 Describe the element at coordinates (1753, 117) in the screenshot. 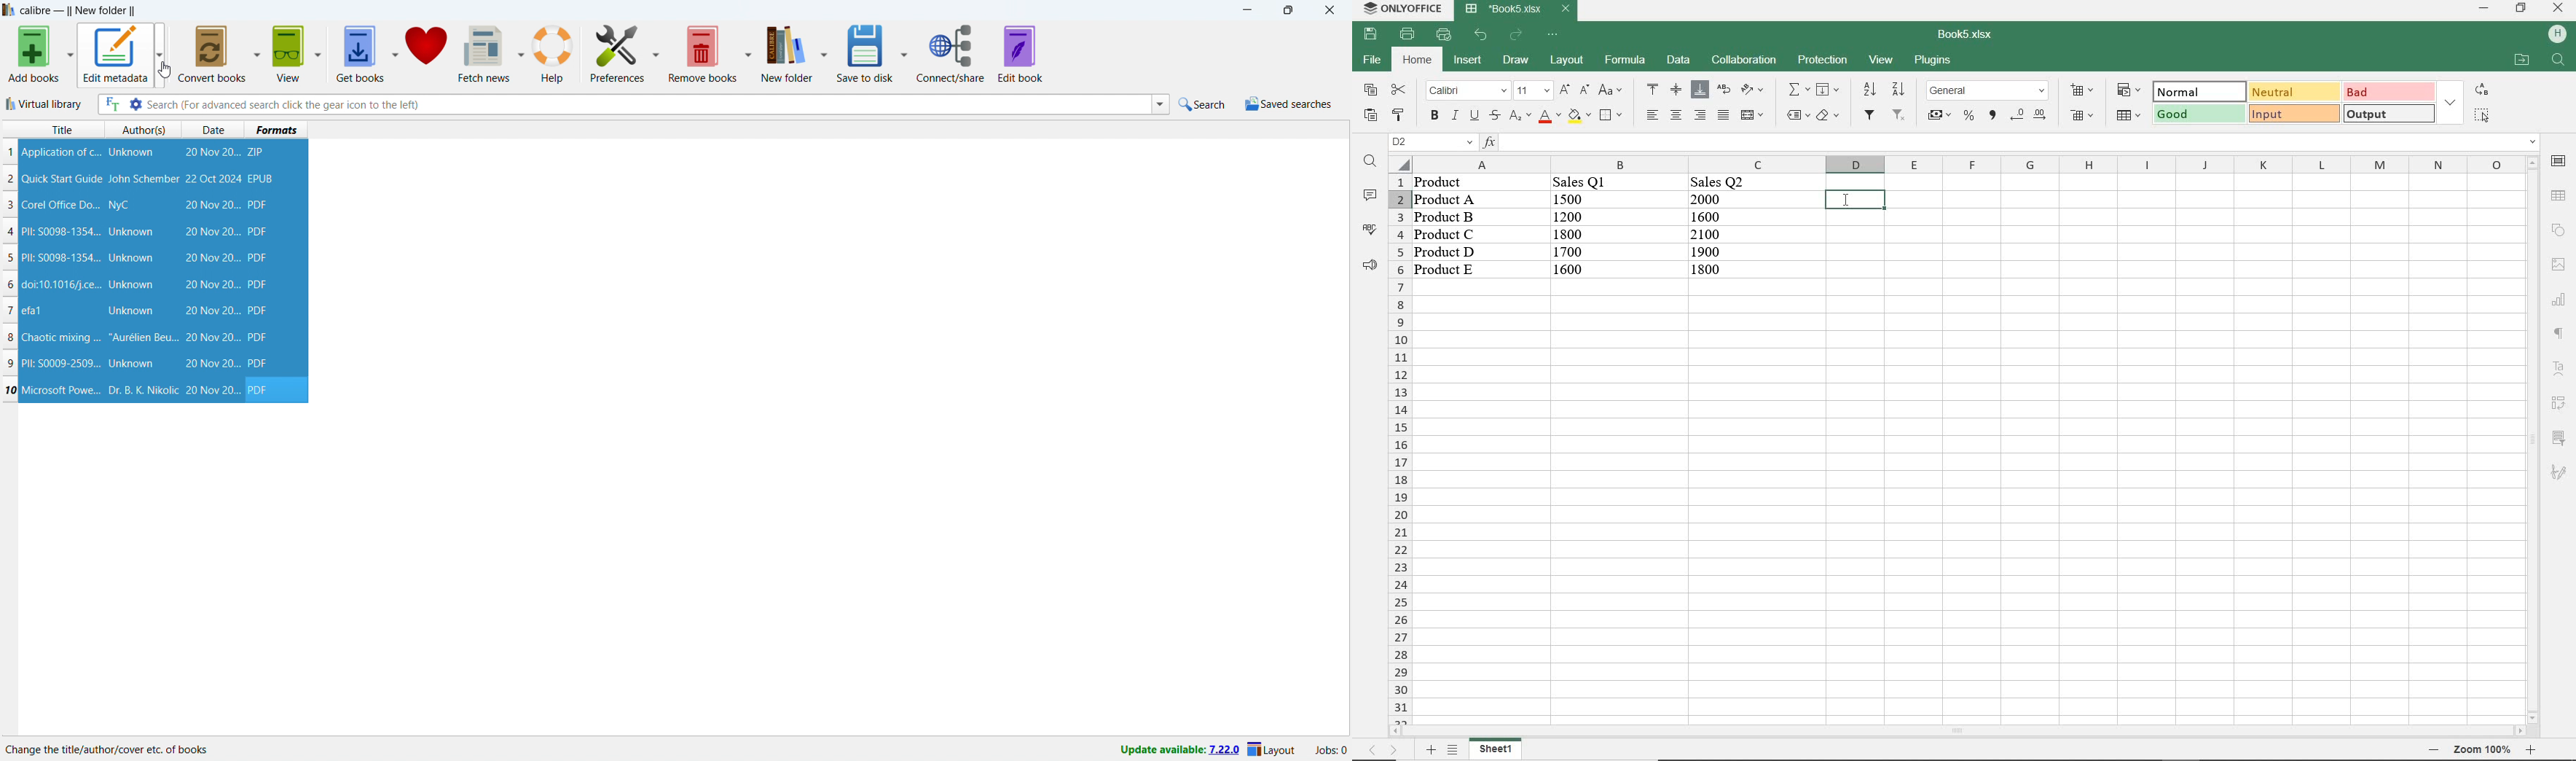

I see `merge & center` at that location.